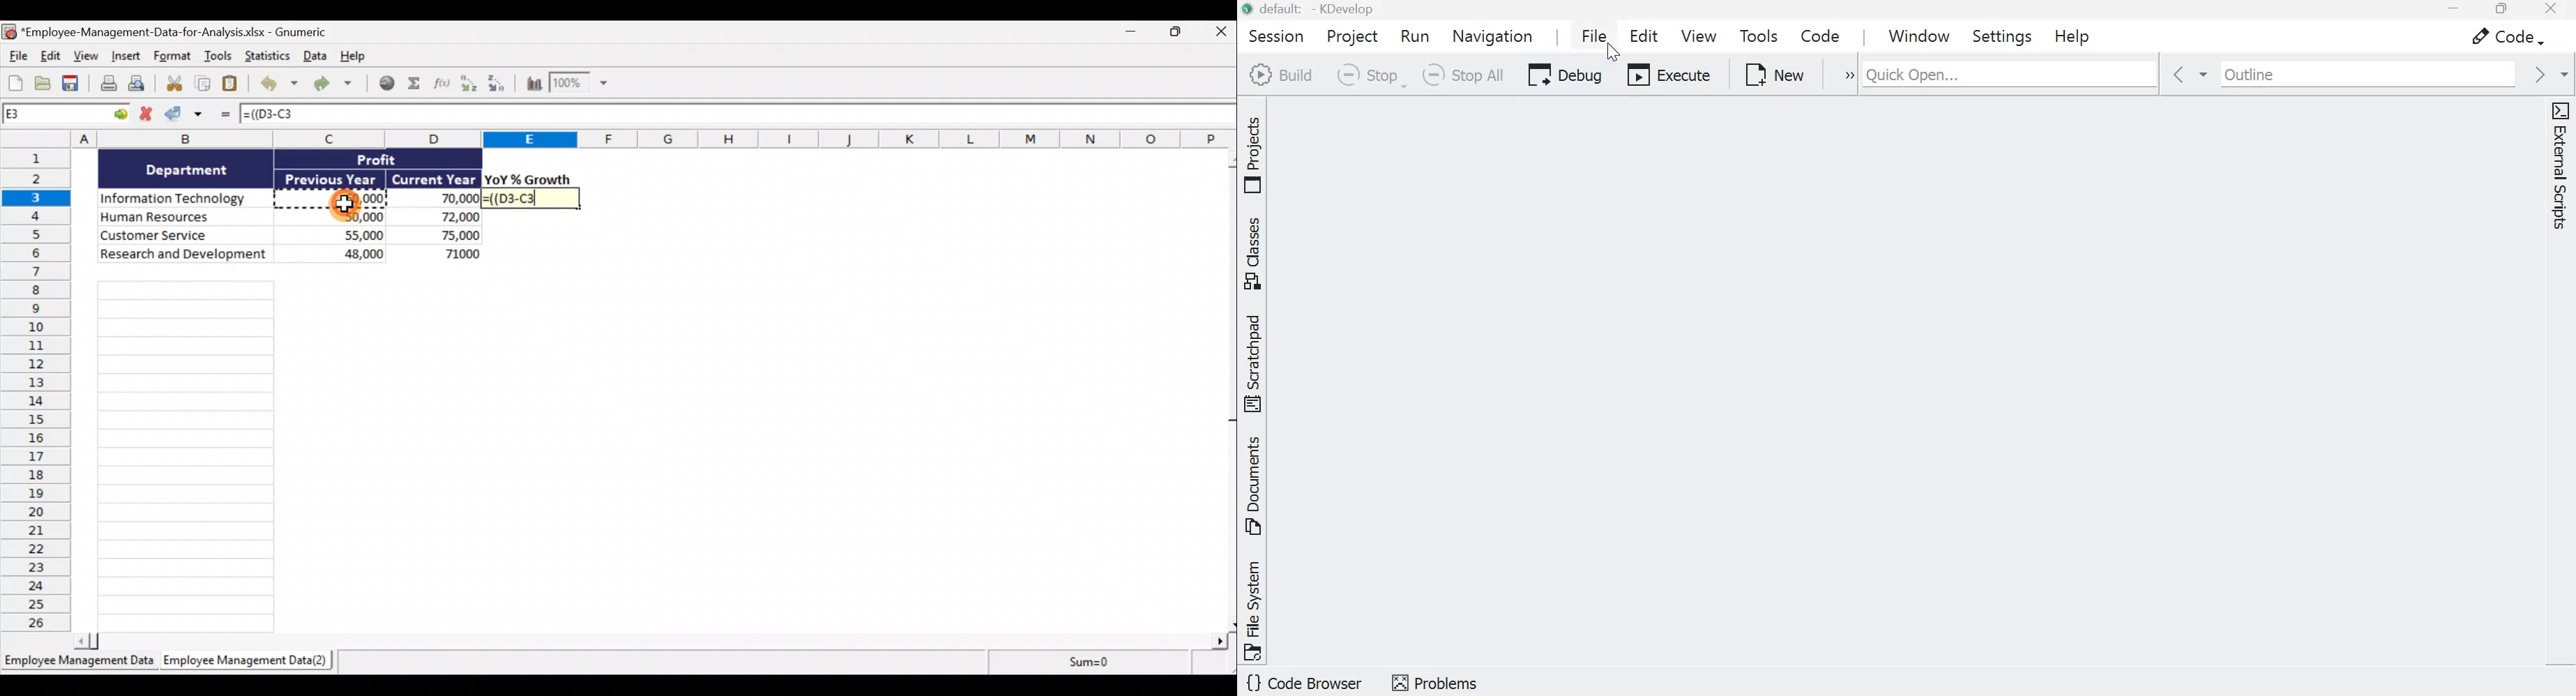  Describe the element at coordinates (265, 56) in the screenshot. I see `Statistics` at that location.